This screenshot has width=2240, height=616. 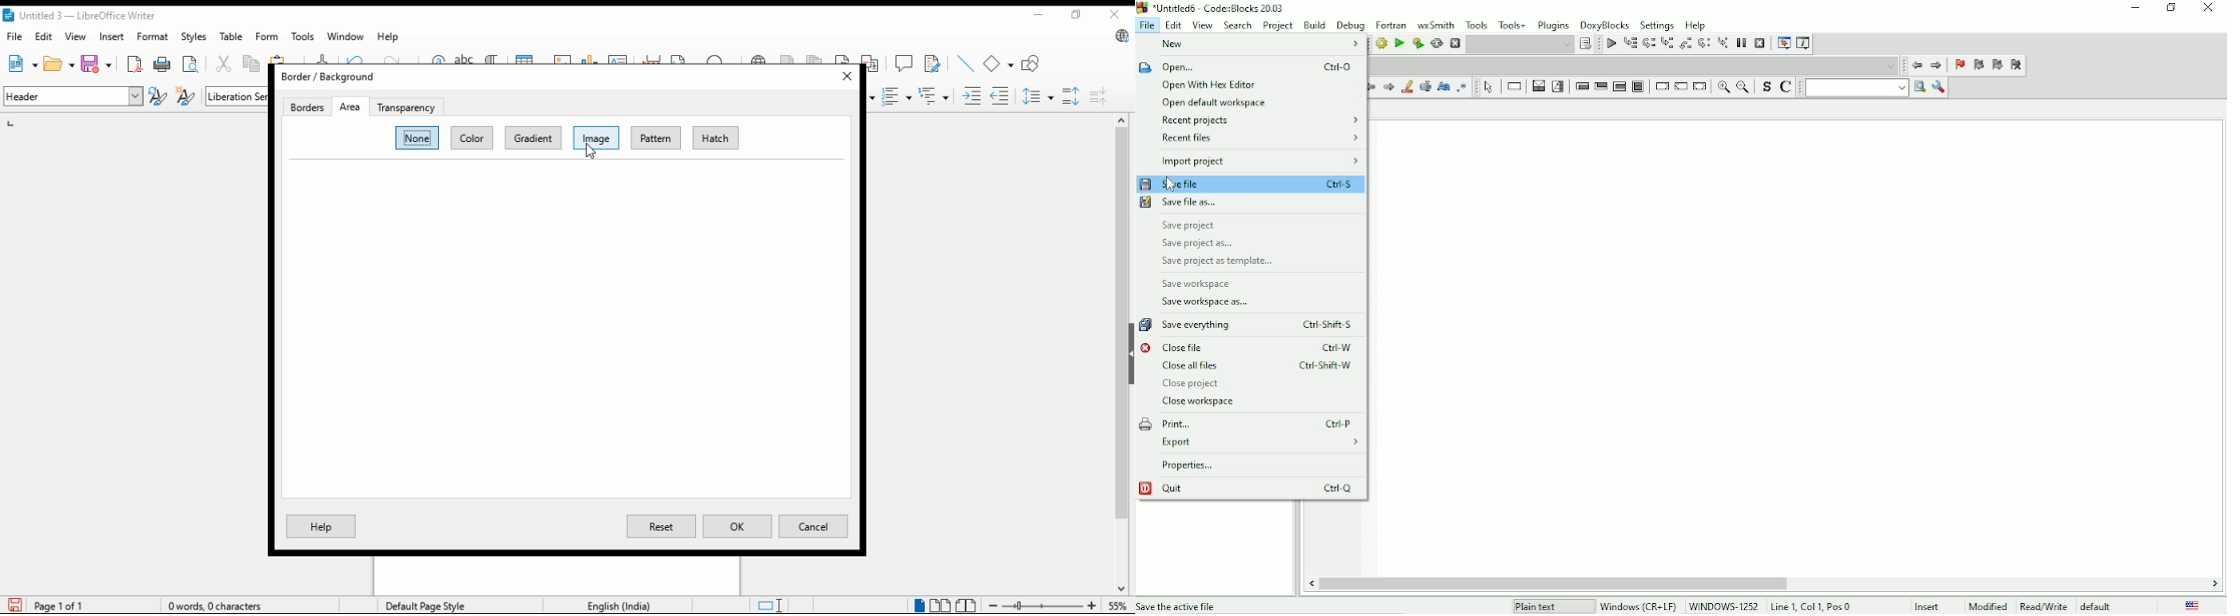 I want to click on open, so click(x=59, y=63).